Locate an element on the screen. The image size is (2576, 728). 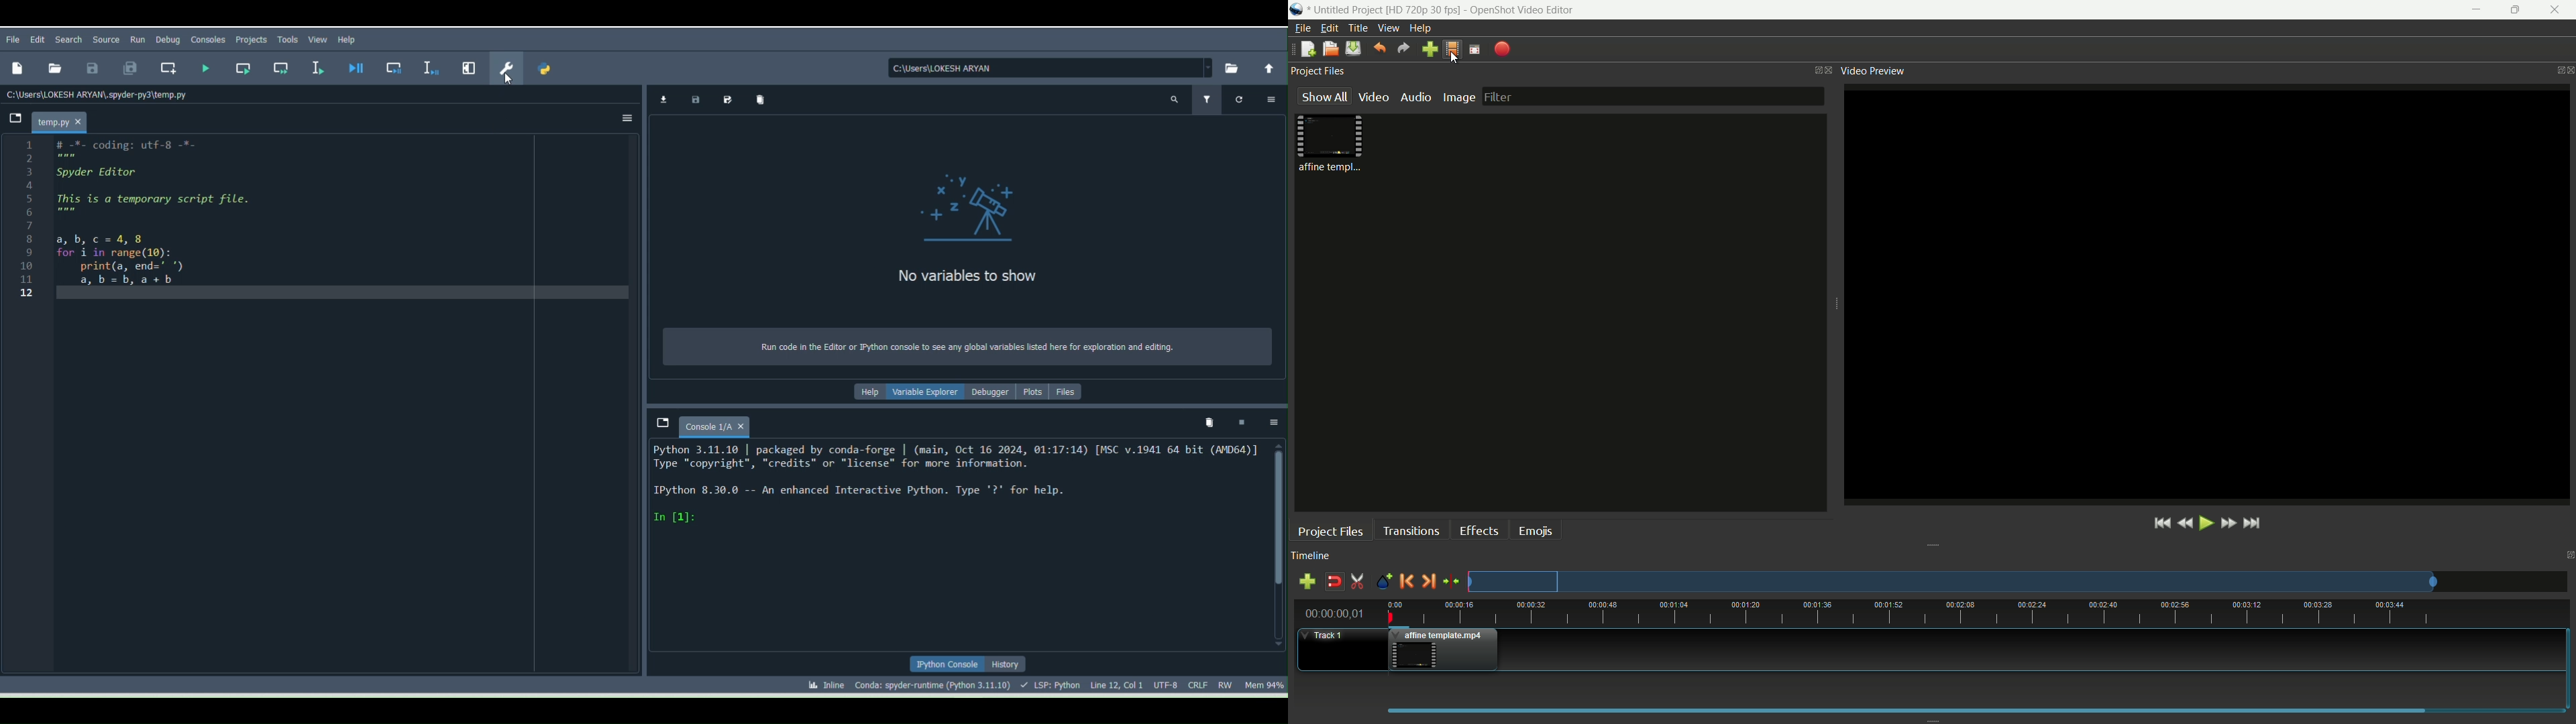
project files is located at coordinates (1330, 532).